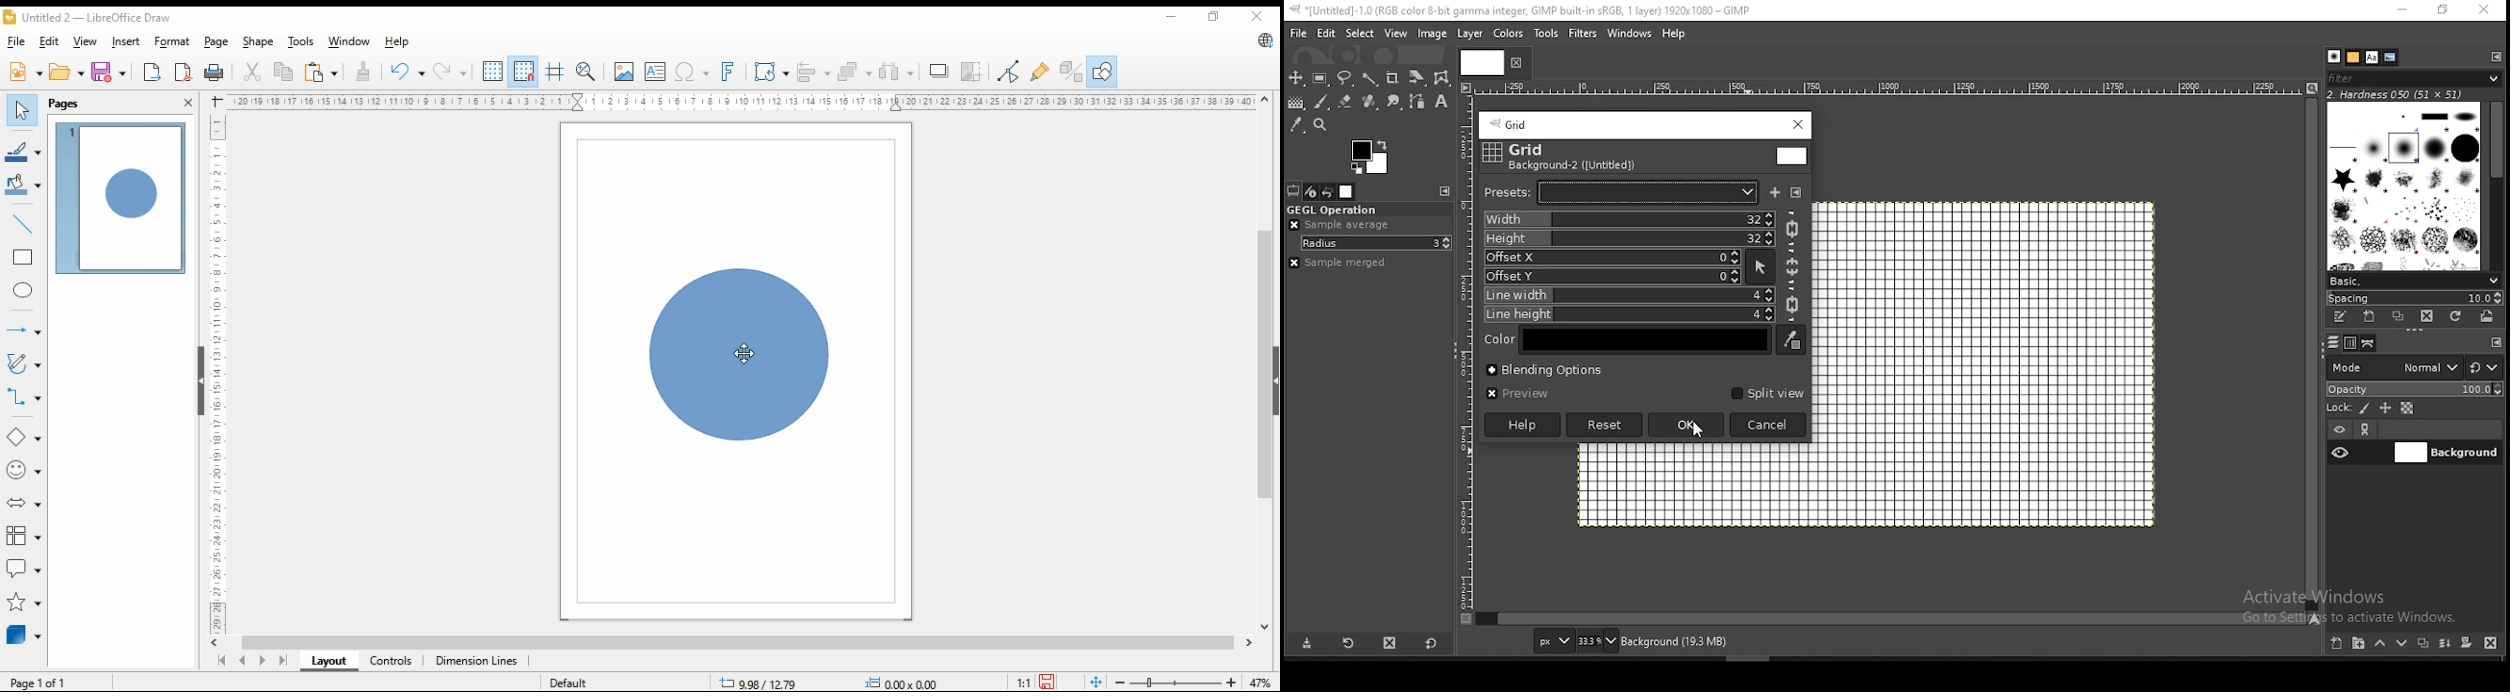 This screenshot has width=2520, height=700. I want to click on close window, so click(2486, 12).